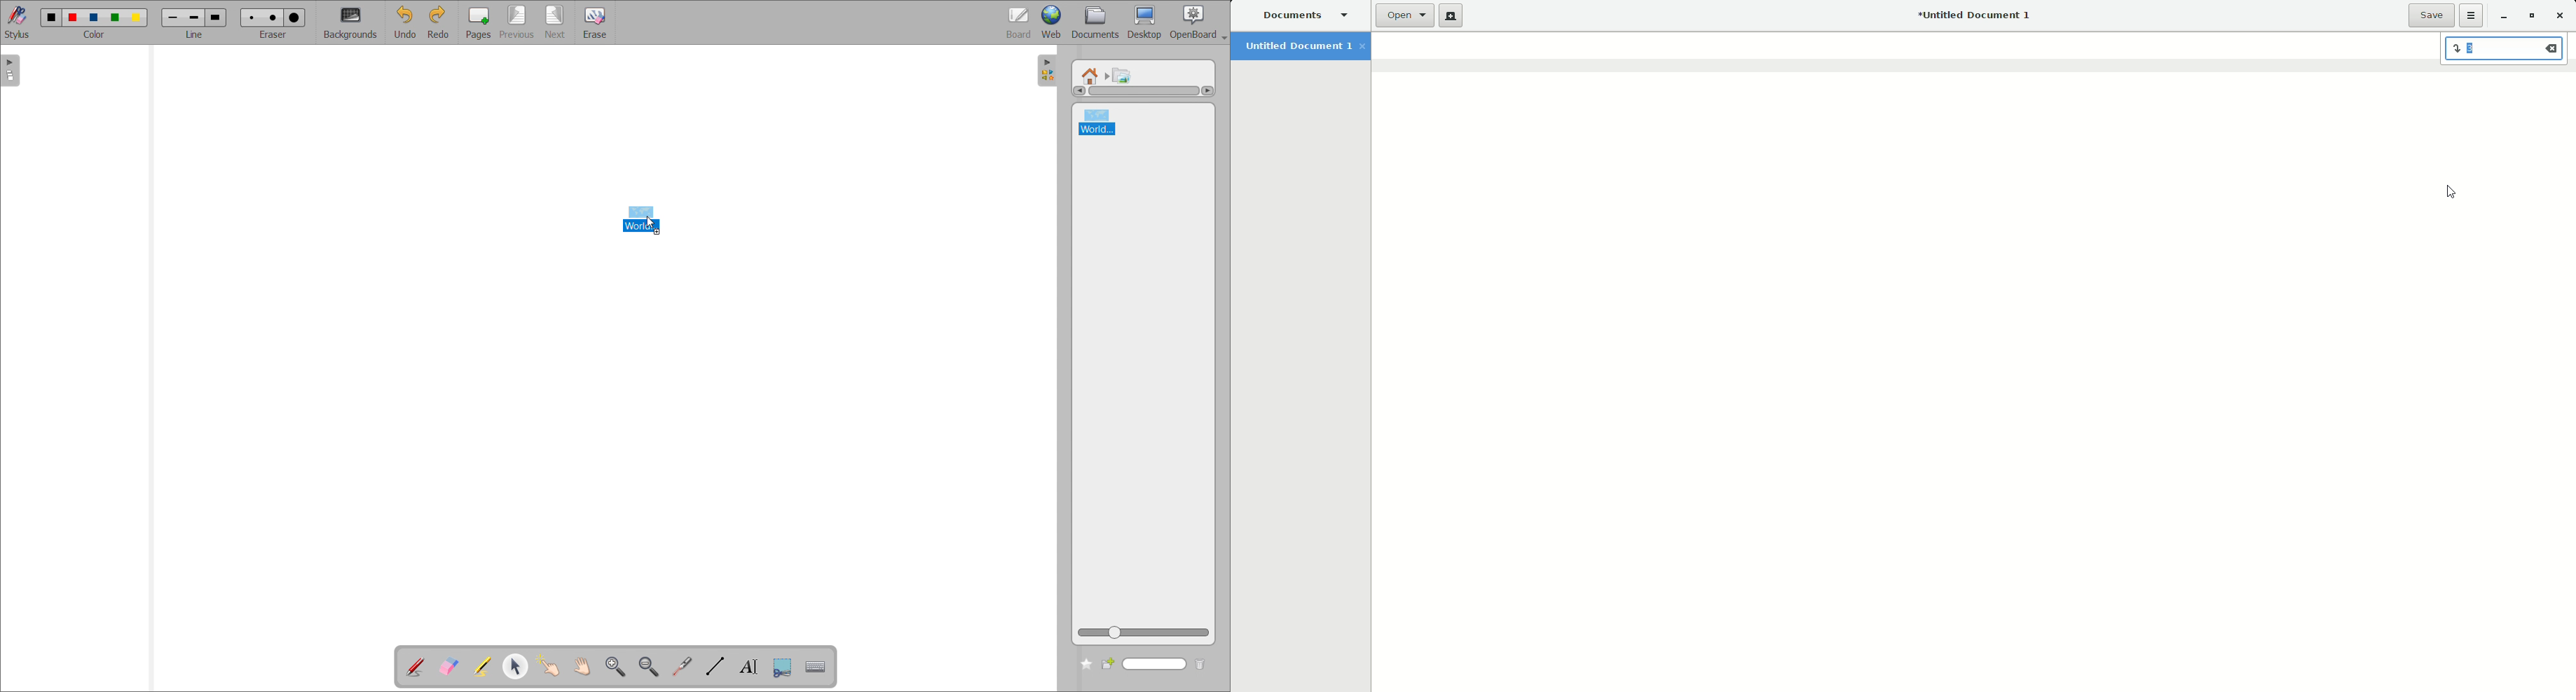 The height and width of the screenshot is (700, 2576). Describe the element at coordinates (654, 226) in the screenshot. I see `cursor` at that location.